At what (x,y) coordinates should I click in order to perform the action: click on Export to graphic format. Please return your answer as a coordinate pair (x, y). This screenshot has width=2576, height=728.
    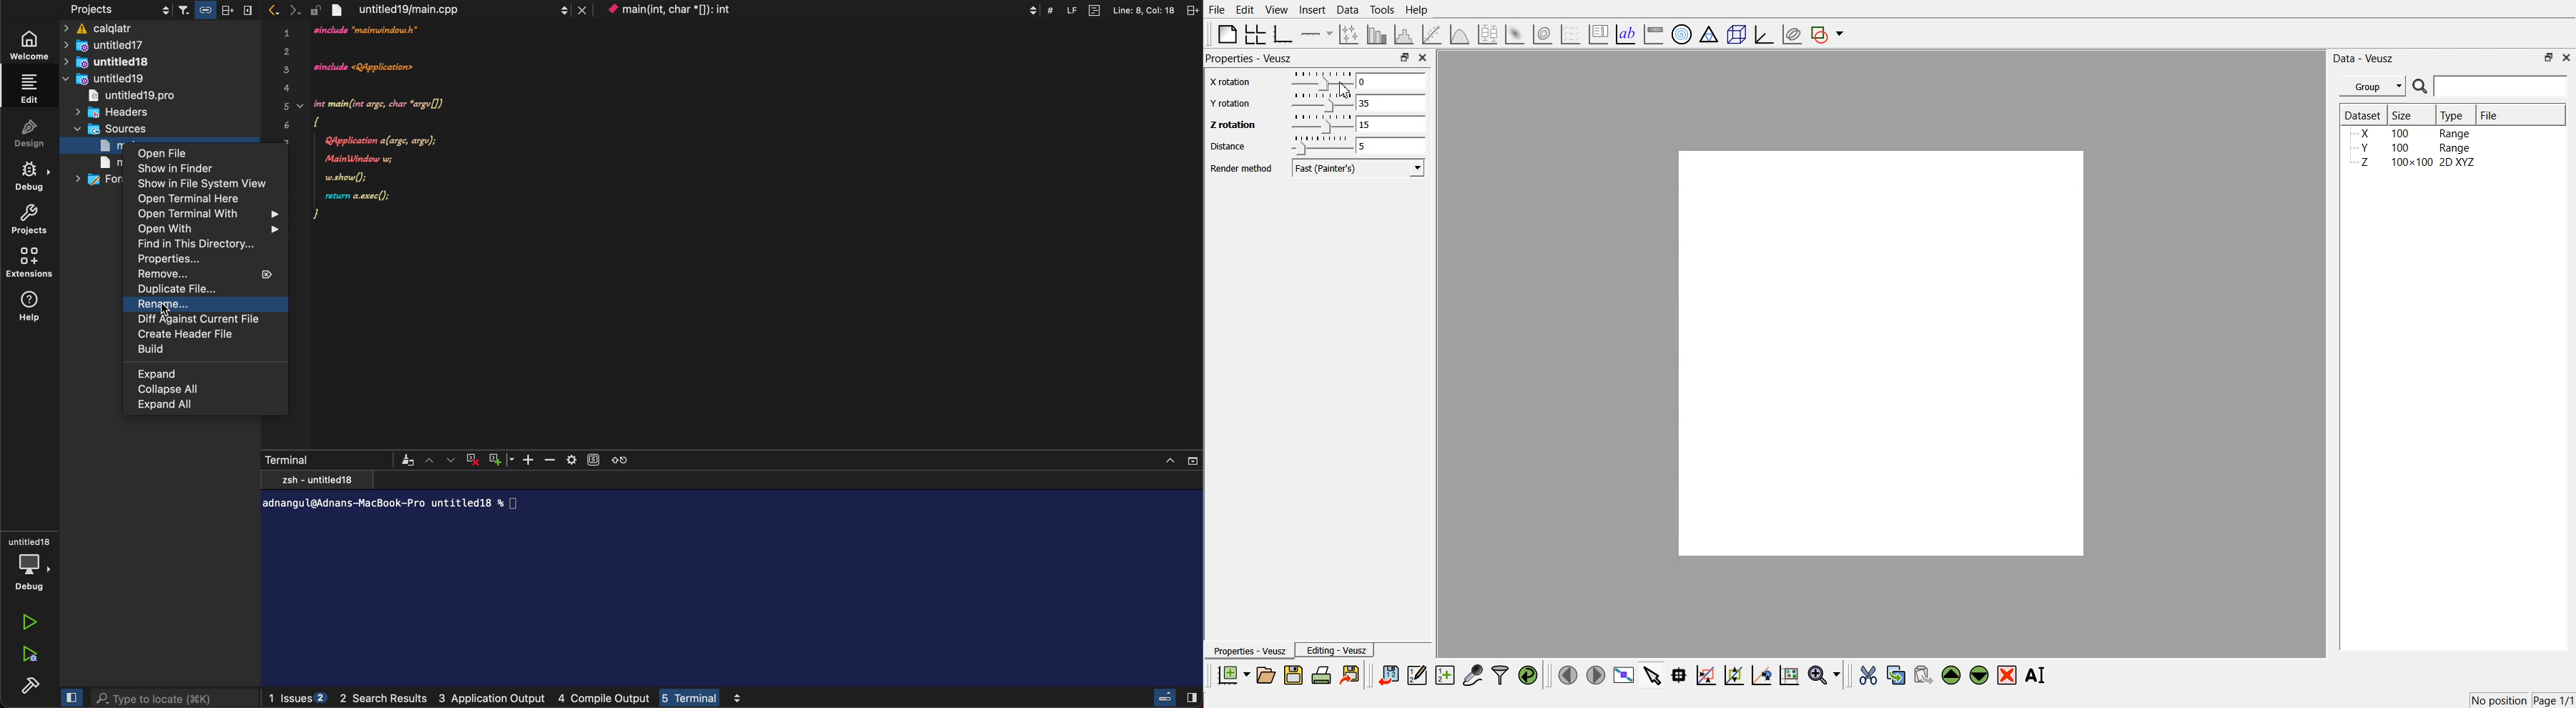
    Looking at the image, I should click on (1351, 674).